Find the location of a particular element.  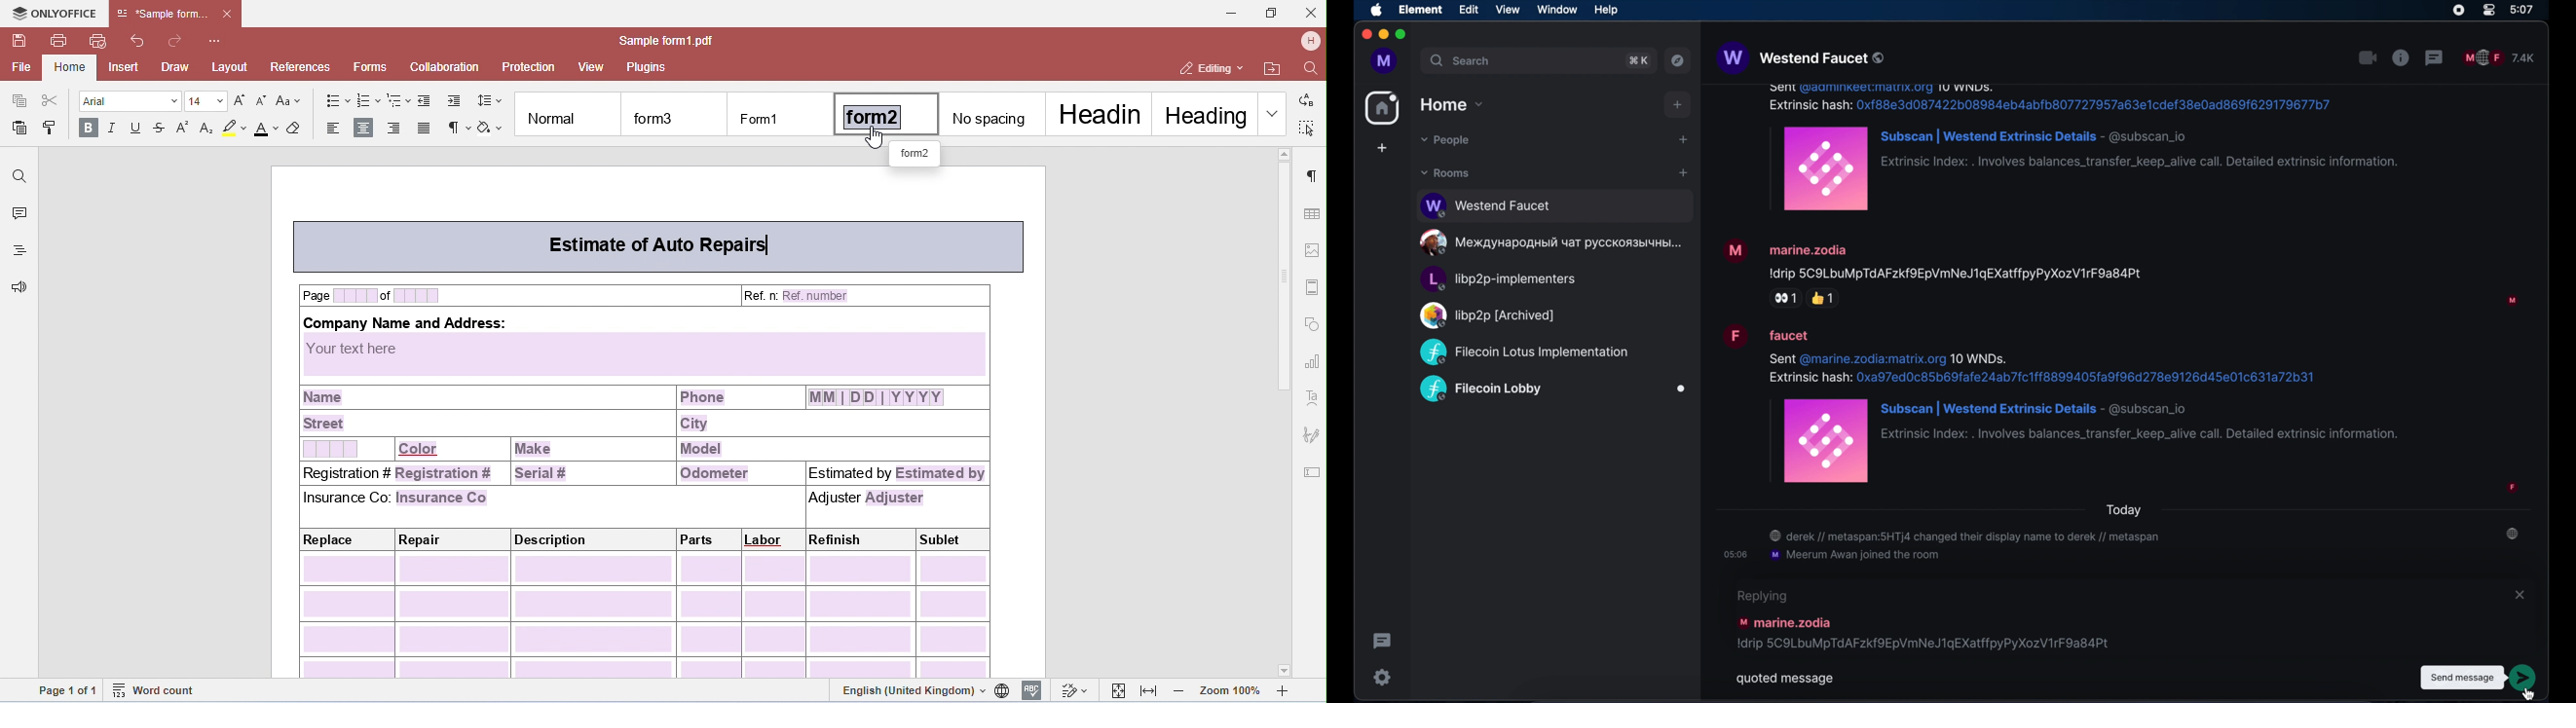

start chat is located at coordinates (1683, 139).